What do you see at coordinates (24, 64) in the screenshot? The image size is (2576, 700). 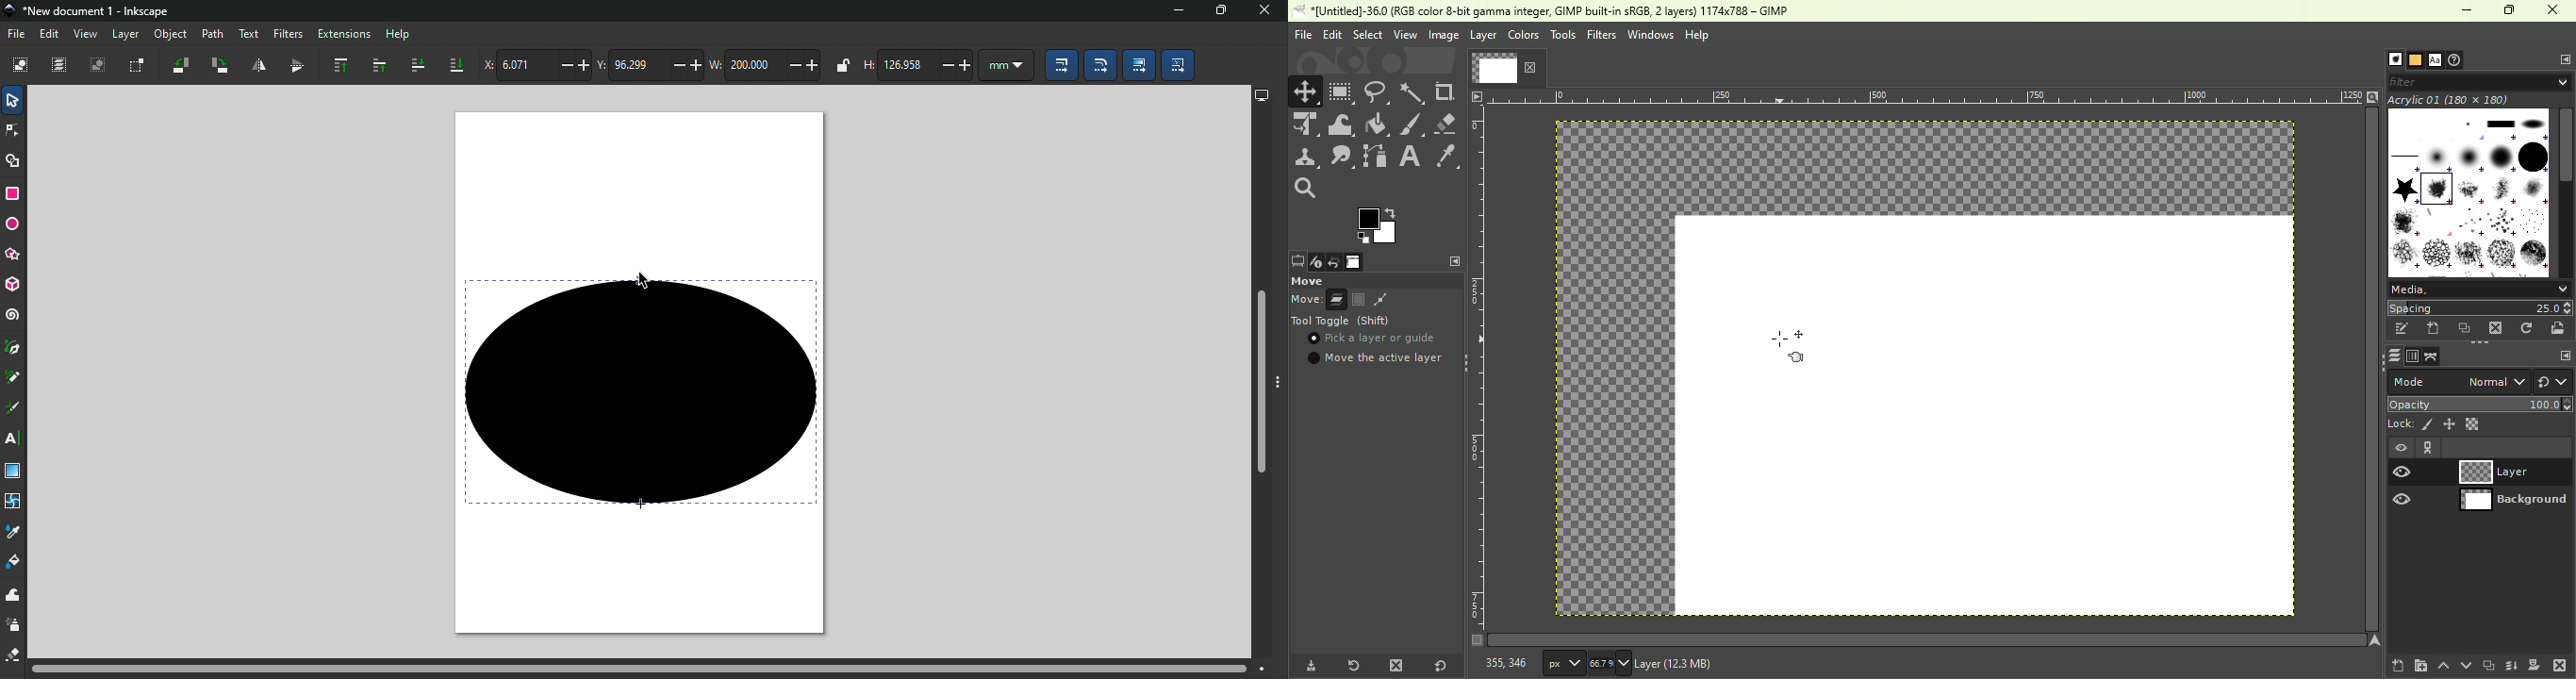 I see `Select all objects` at bounding box center [24, 64].